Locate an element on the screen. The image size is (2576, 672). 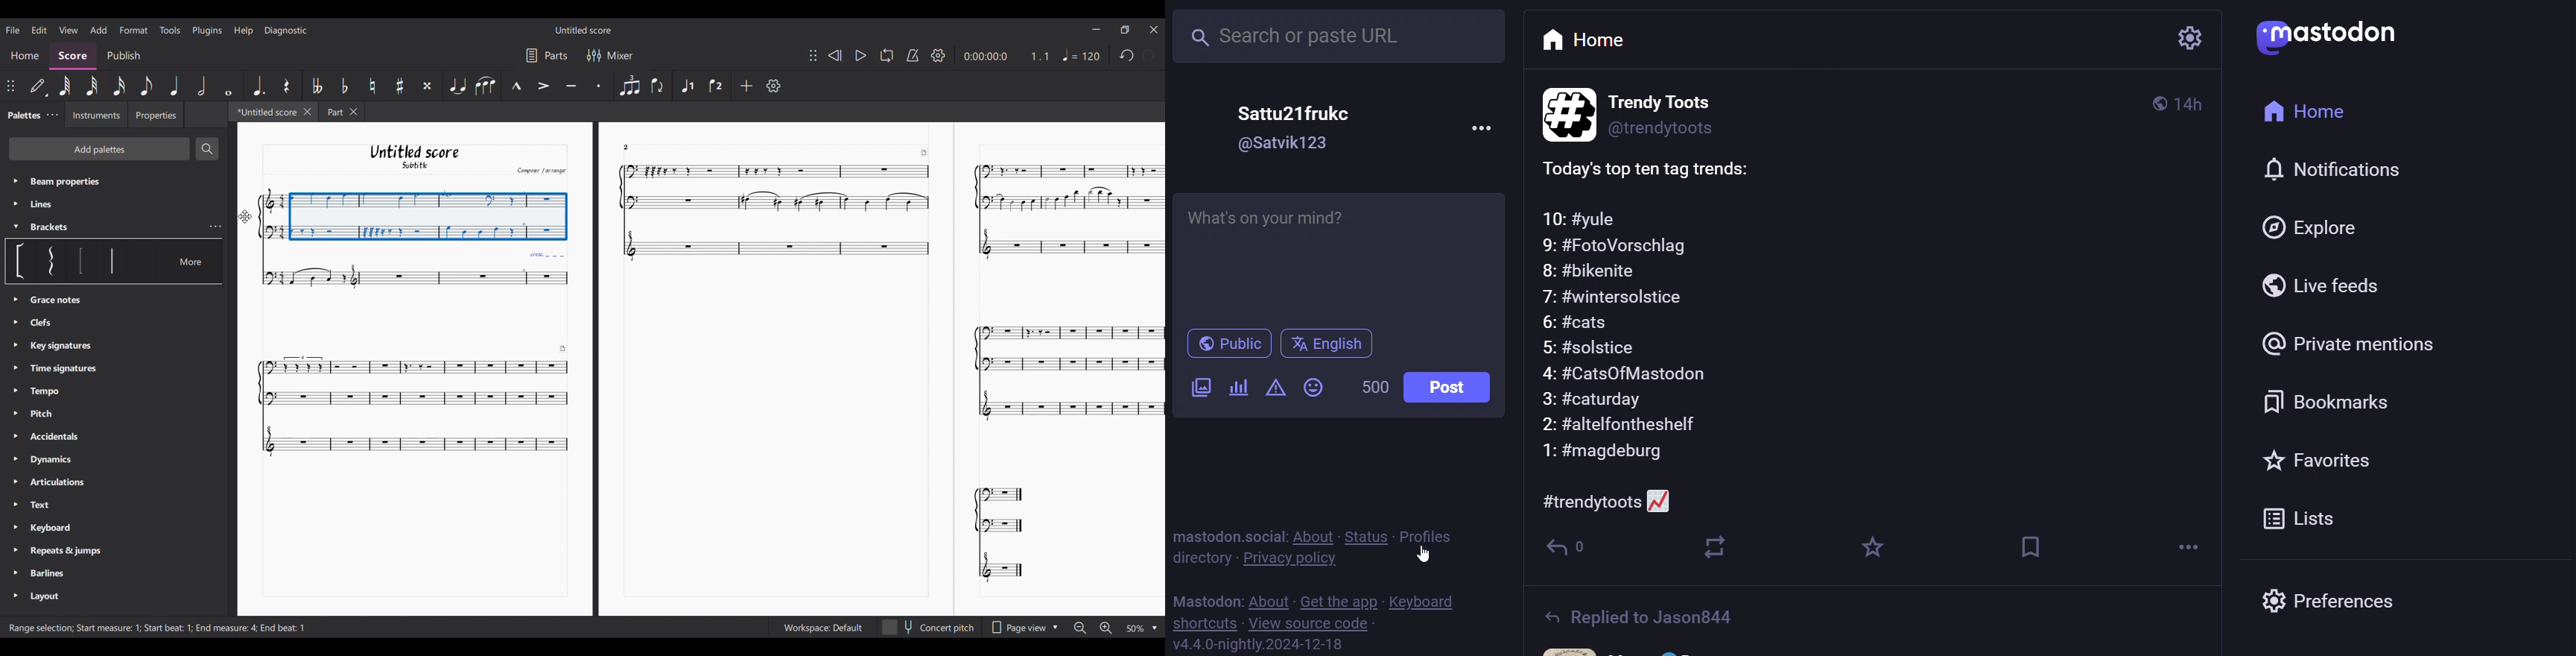
Flip direction is located at coordinates (657, 86).